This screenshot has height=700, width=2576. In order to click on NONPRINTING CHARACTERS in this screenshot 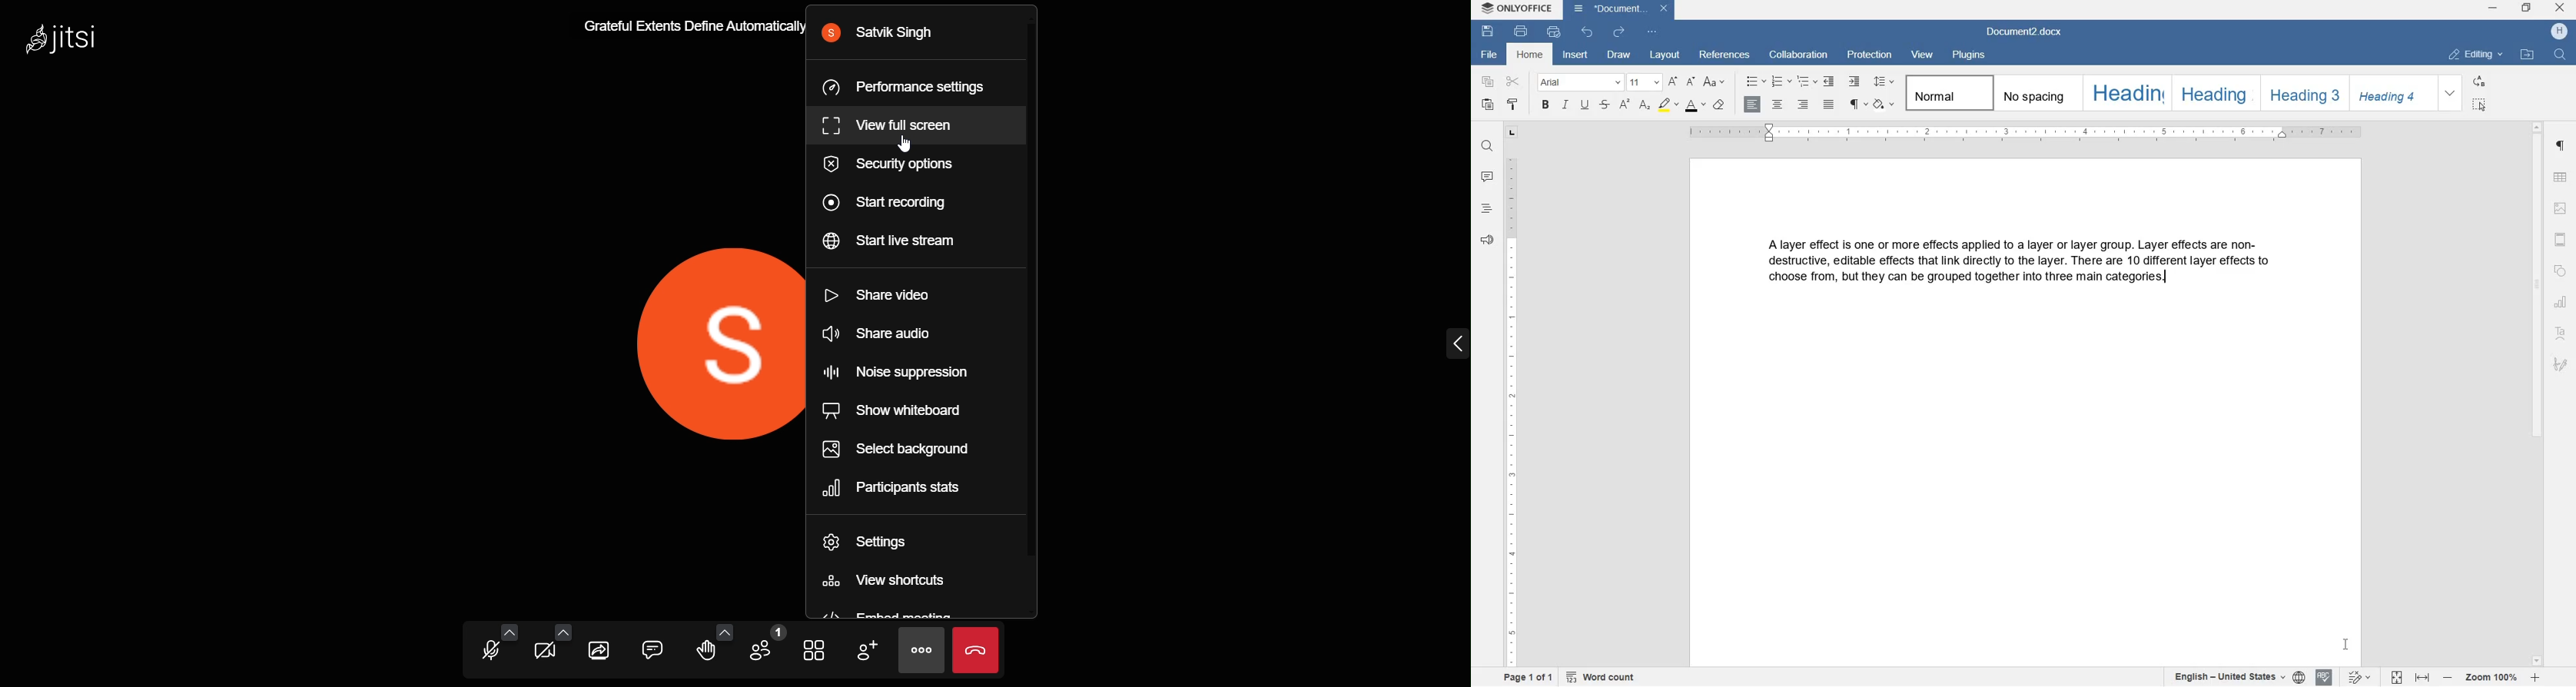, I will do `click(1857, 105)`.